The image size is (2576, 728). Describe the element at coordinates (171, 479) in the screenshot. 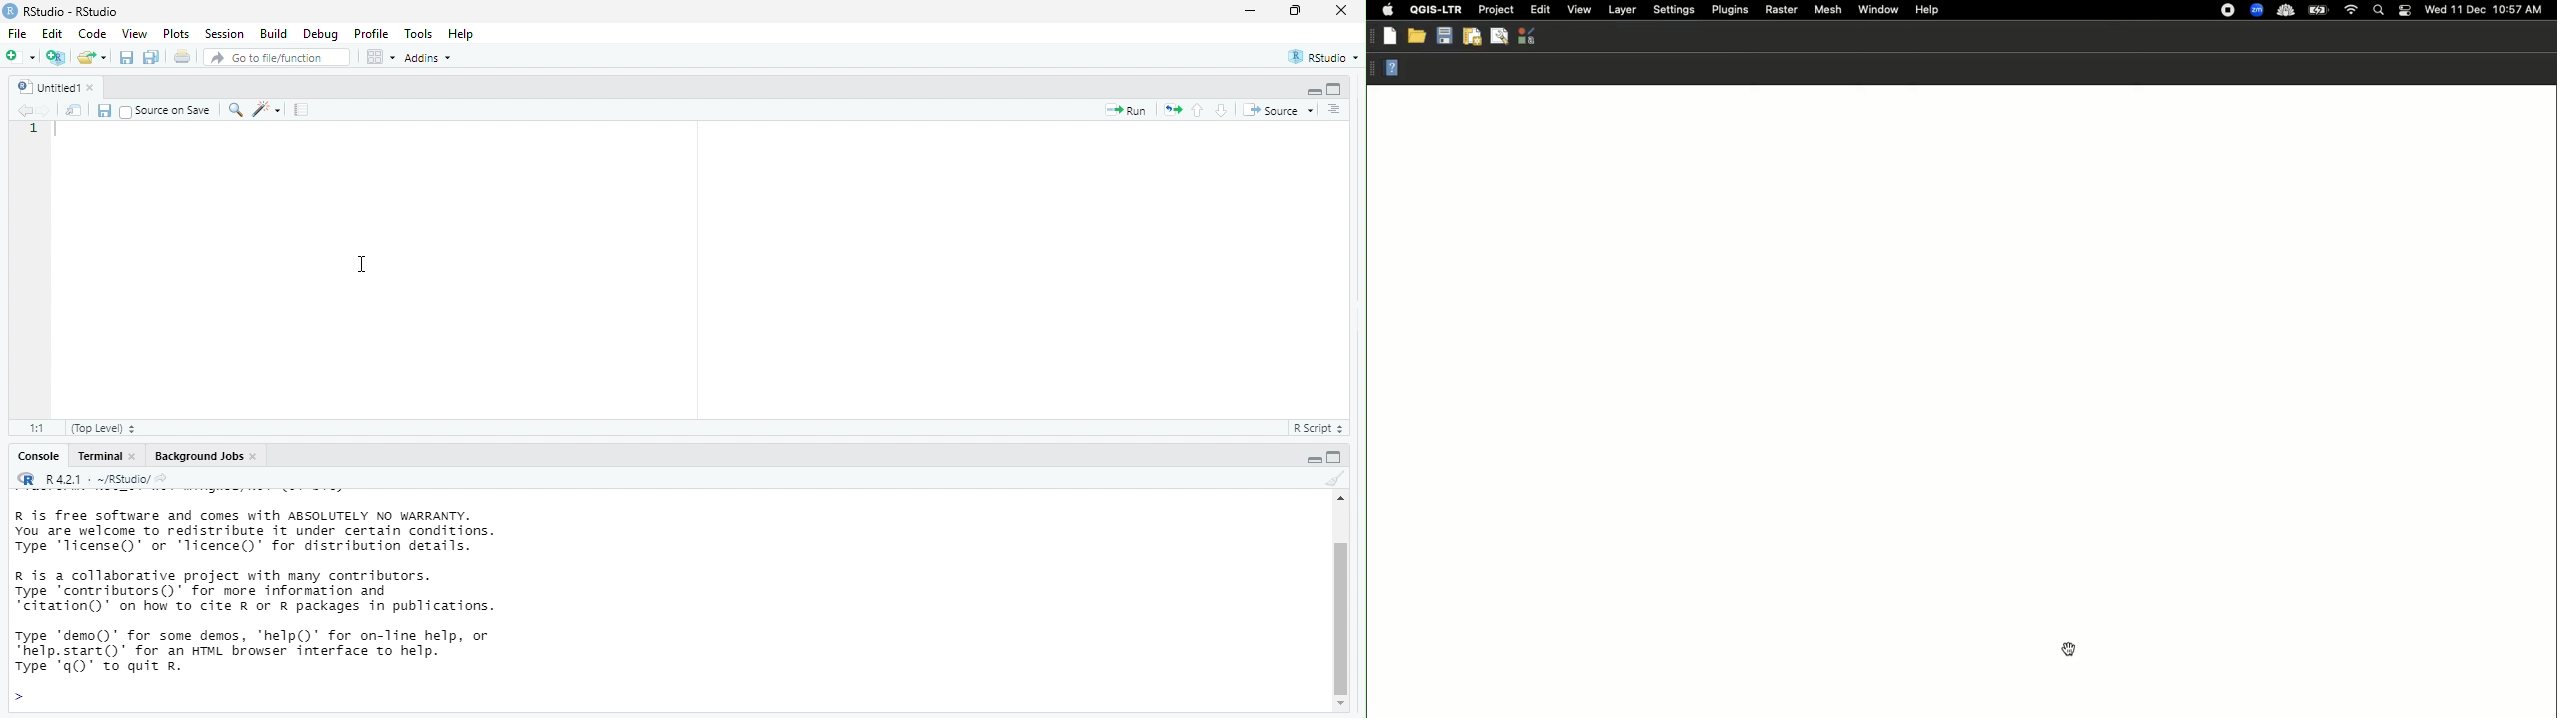

I see `view the current working directory` at that location.